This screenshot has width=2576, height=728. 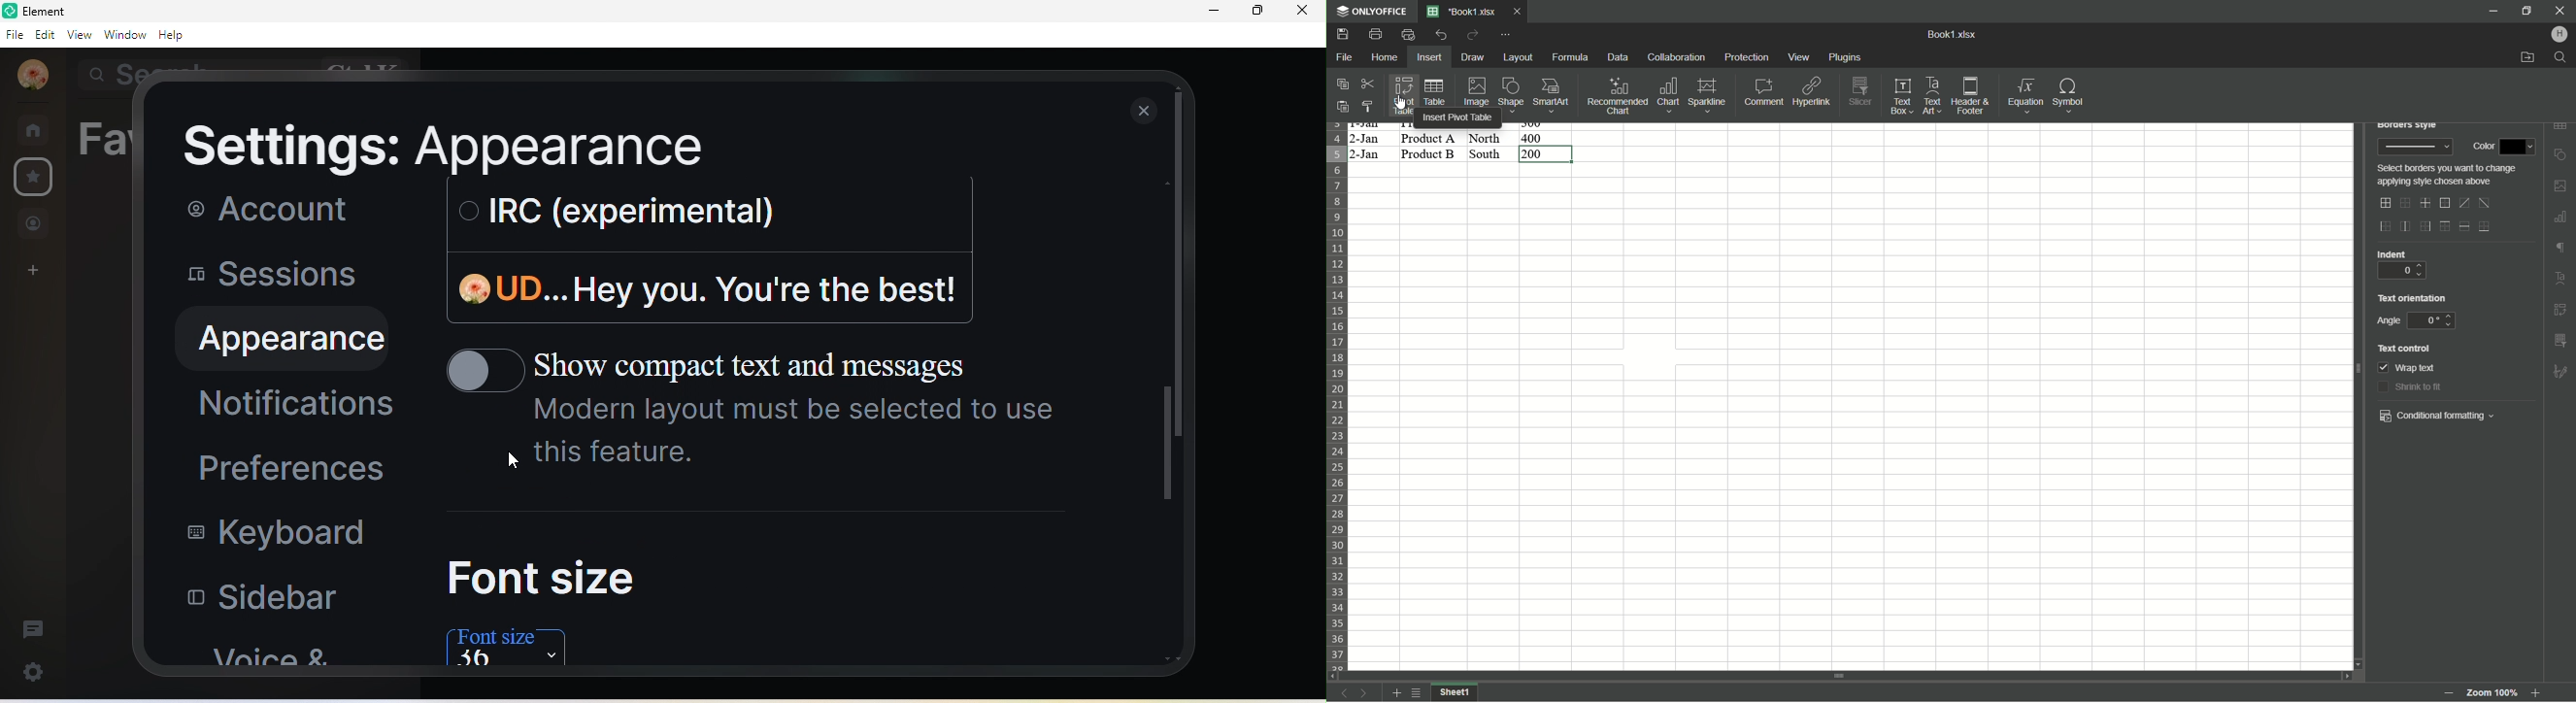 What do you see at coordinates (1472, 56) in the screenshot?
I see `Draw` at bounding box center [1472, 56].